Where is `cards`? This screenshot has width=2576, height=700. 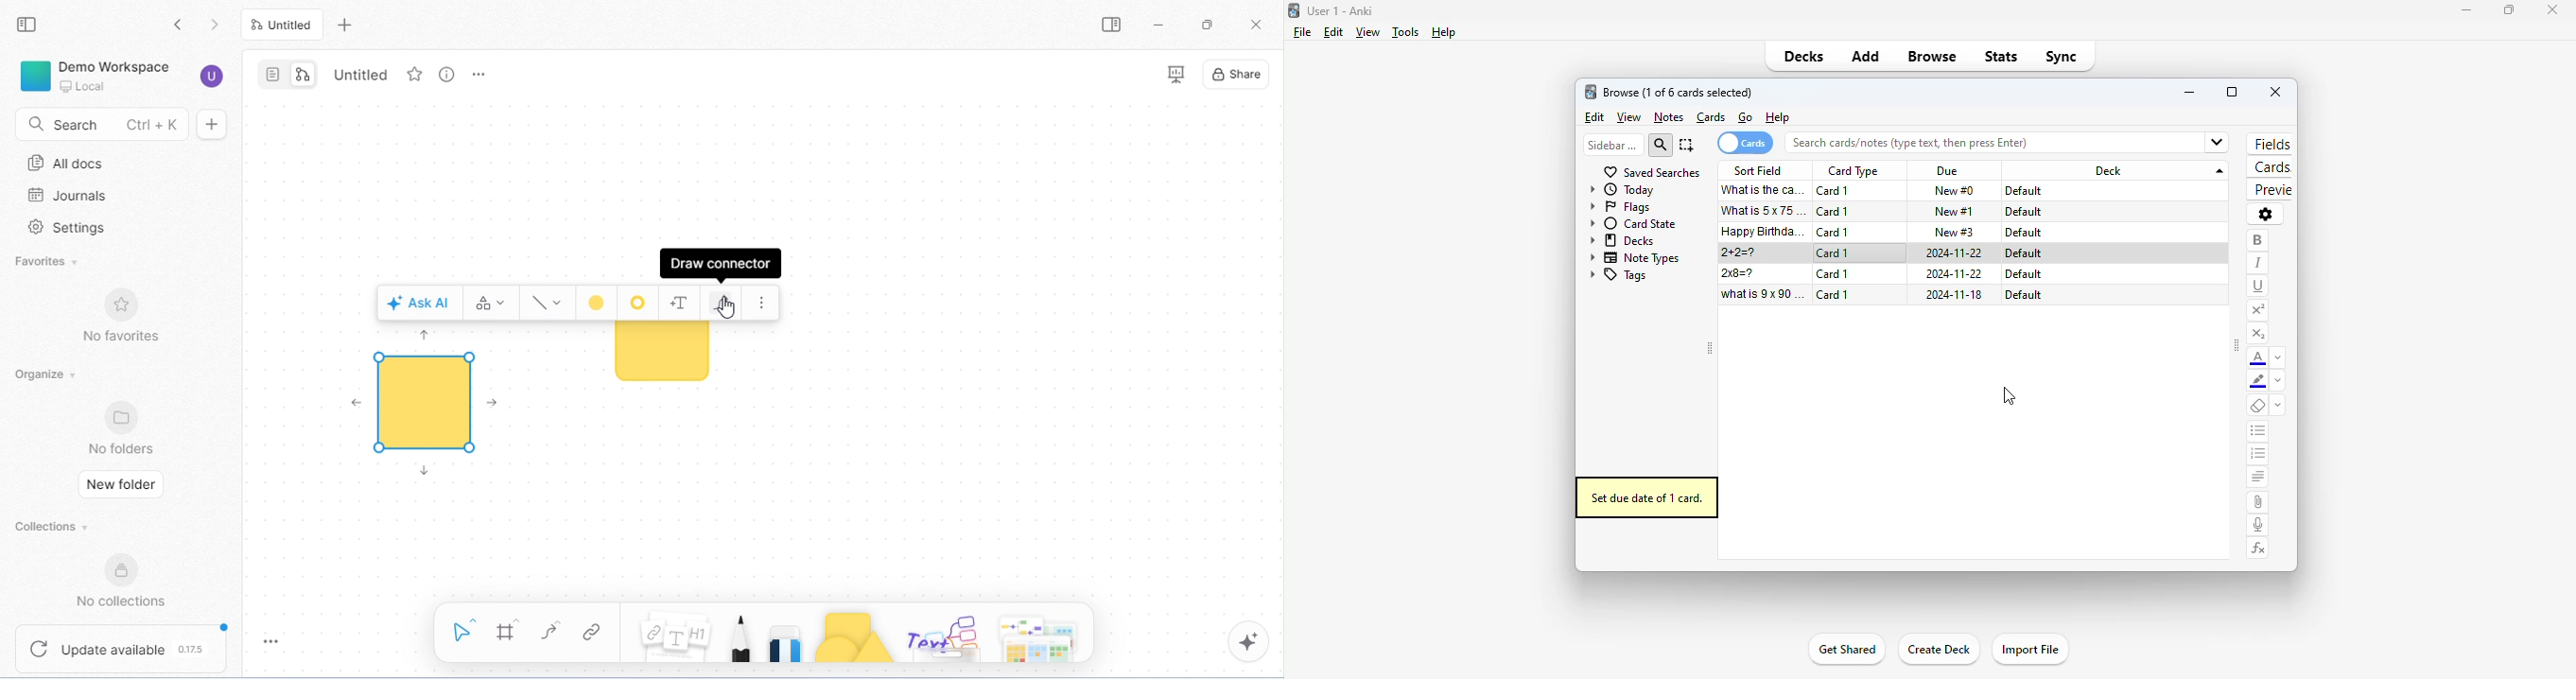 cards is located at coordinates (1745, 143).